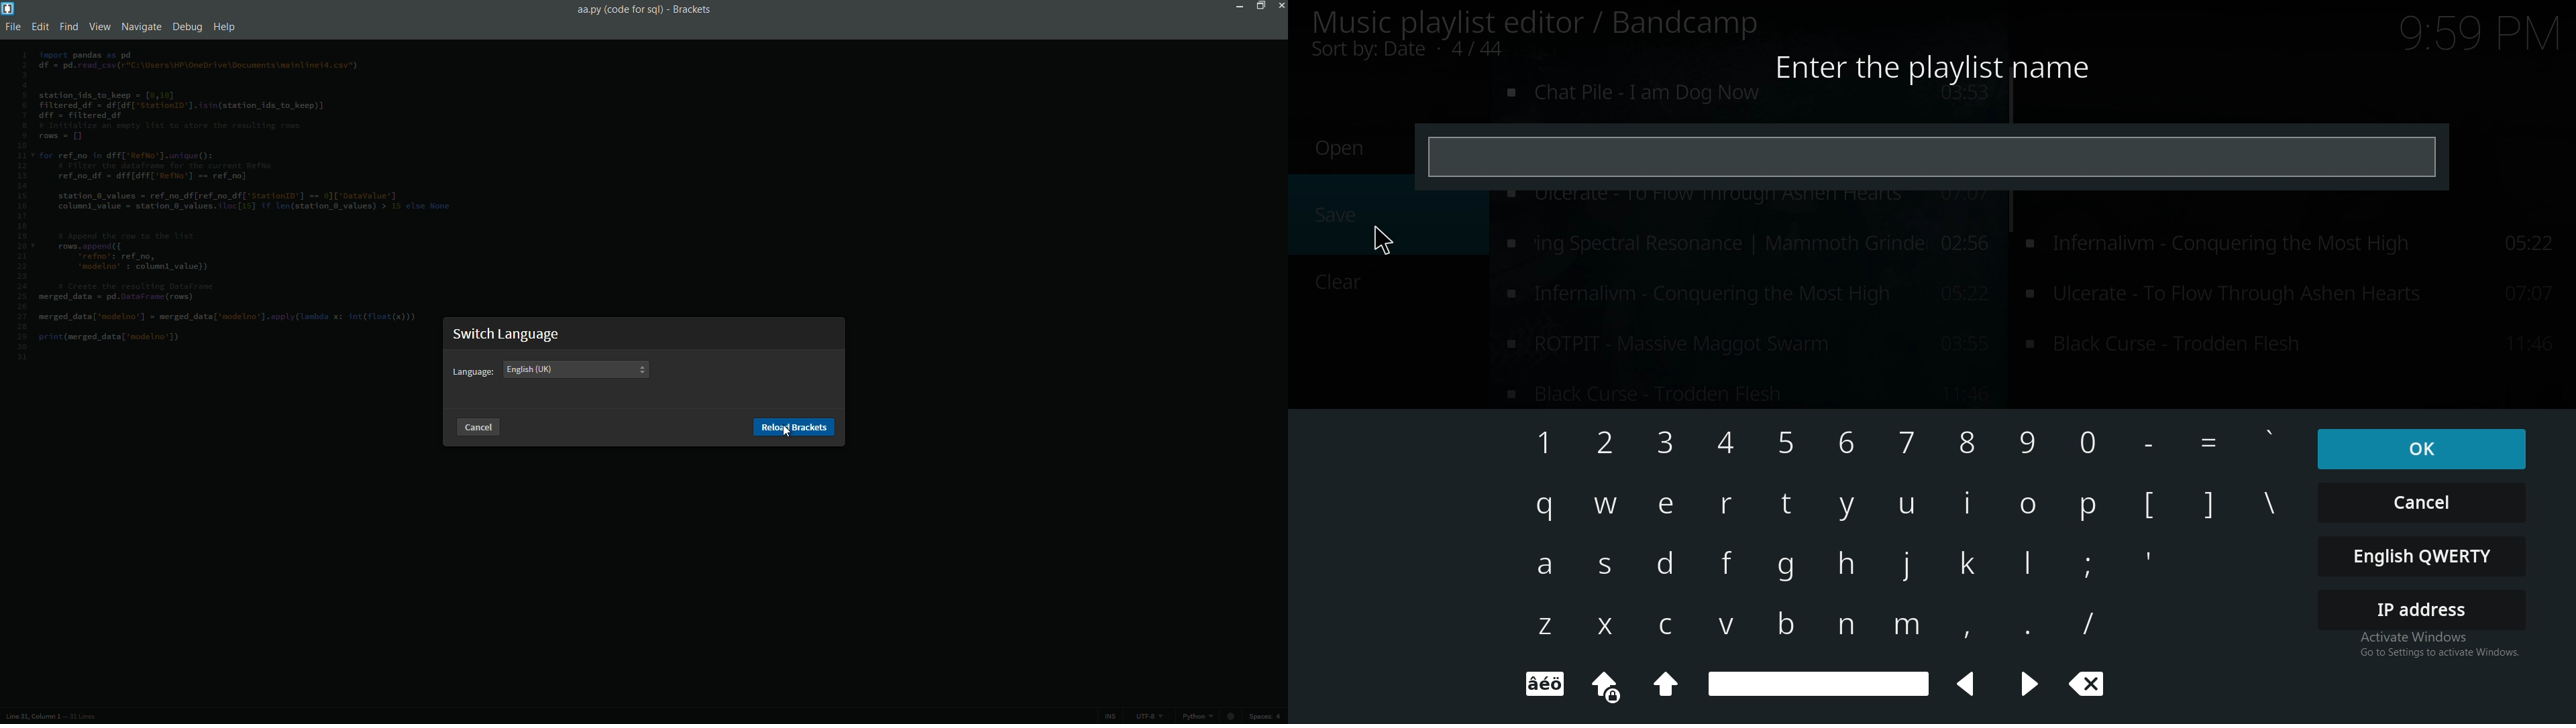  I want to click on keyboard input, so click(1781, 623).